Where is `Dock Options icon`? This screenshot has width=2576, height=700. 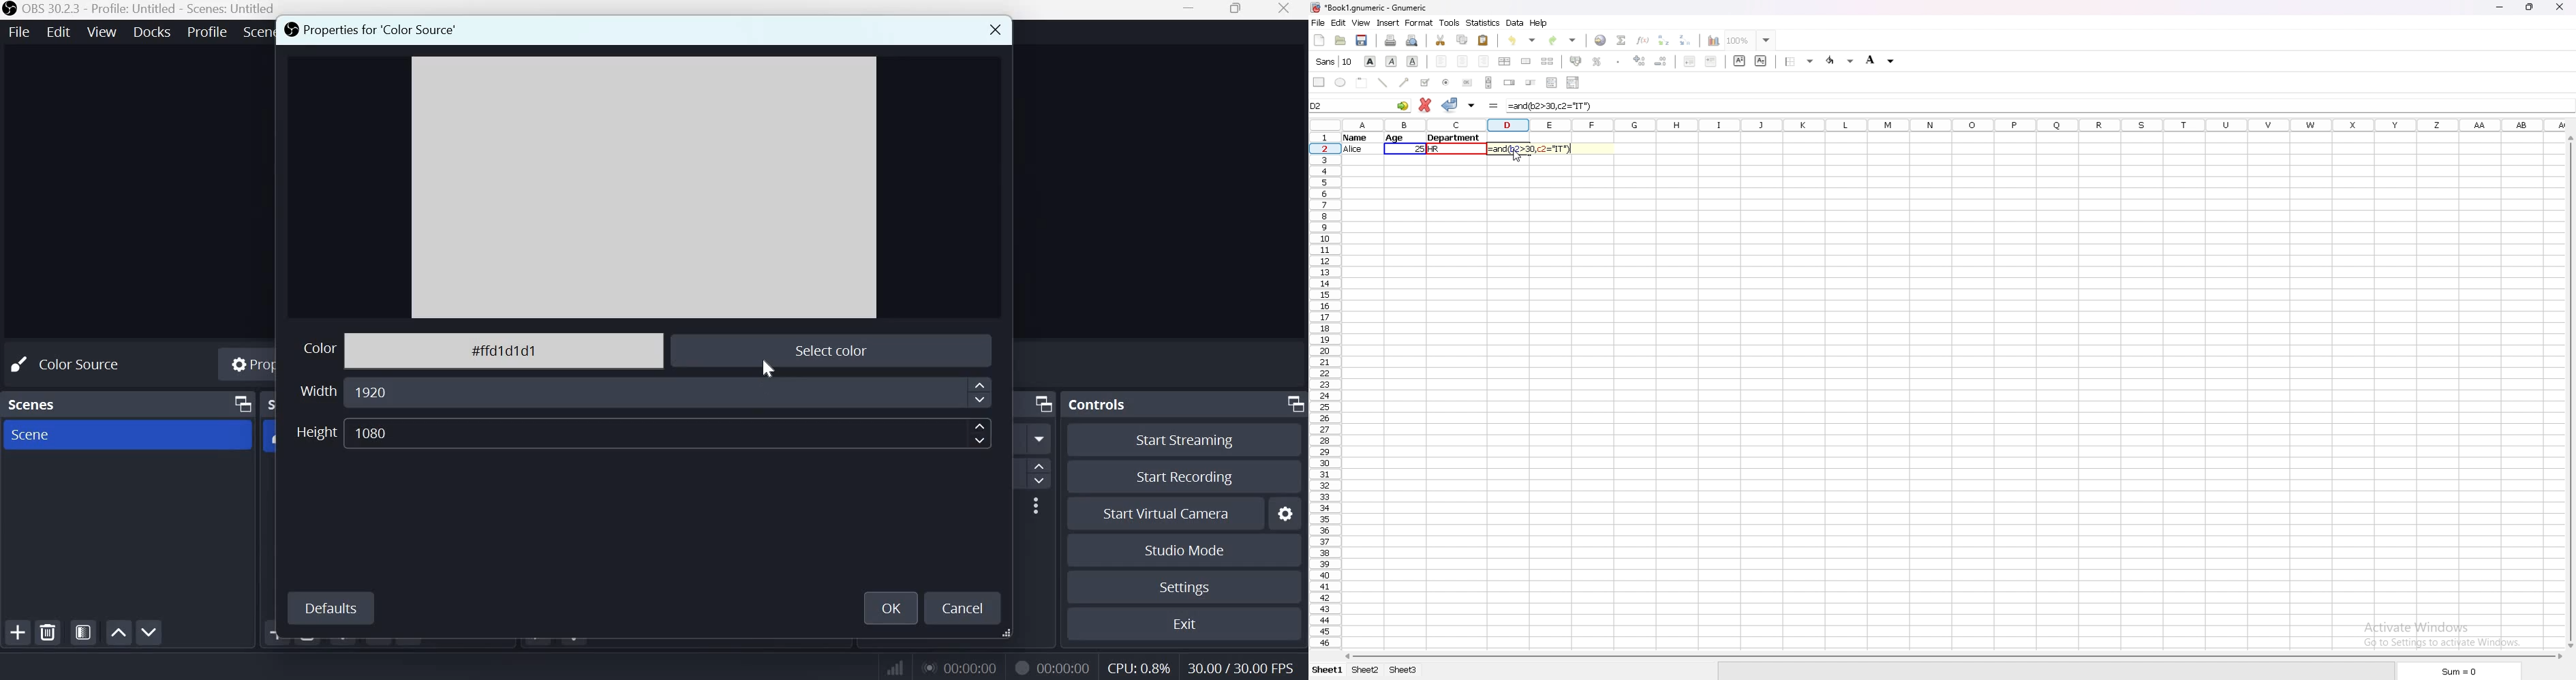 Dock Options icon is located at coordinates (1040, 403).